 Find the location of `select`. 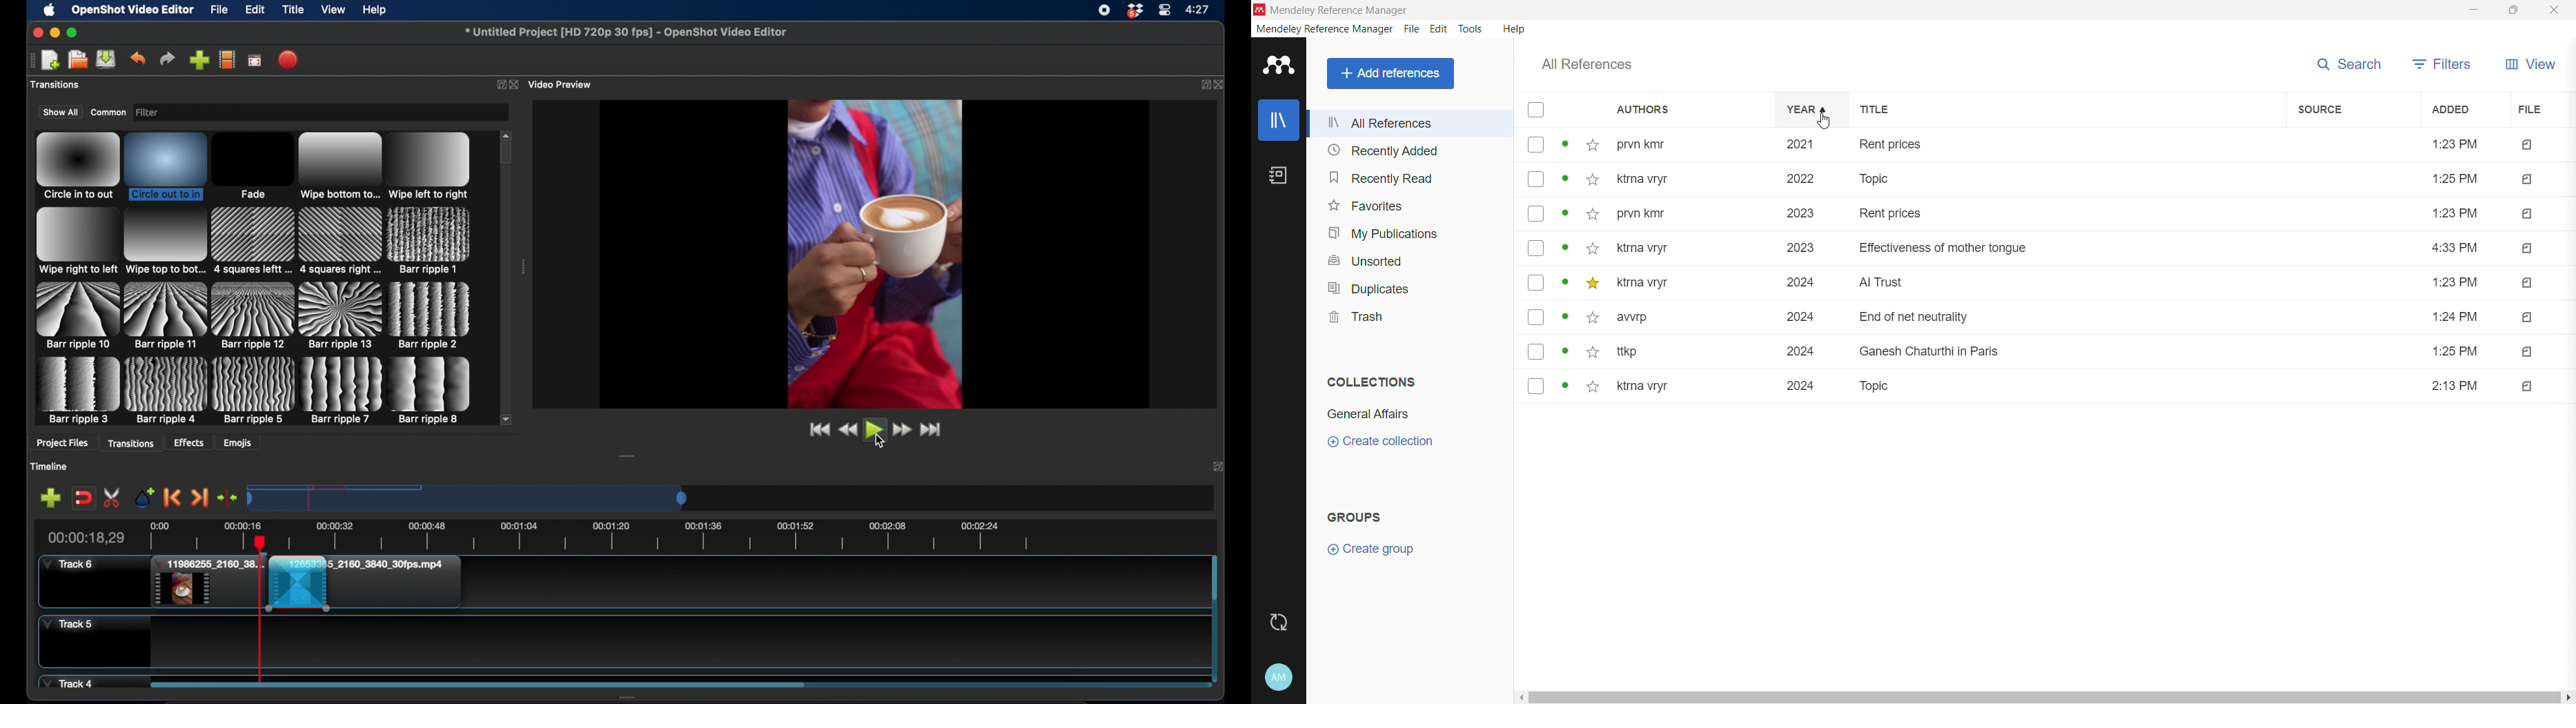

select is located at coordinates (1536, 110).